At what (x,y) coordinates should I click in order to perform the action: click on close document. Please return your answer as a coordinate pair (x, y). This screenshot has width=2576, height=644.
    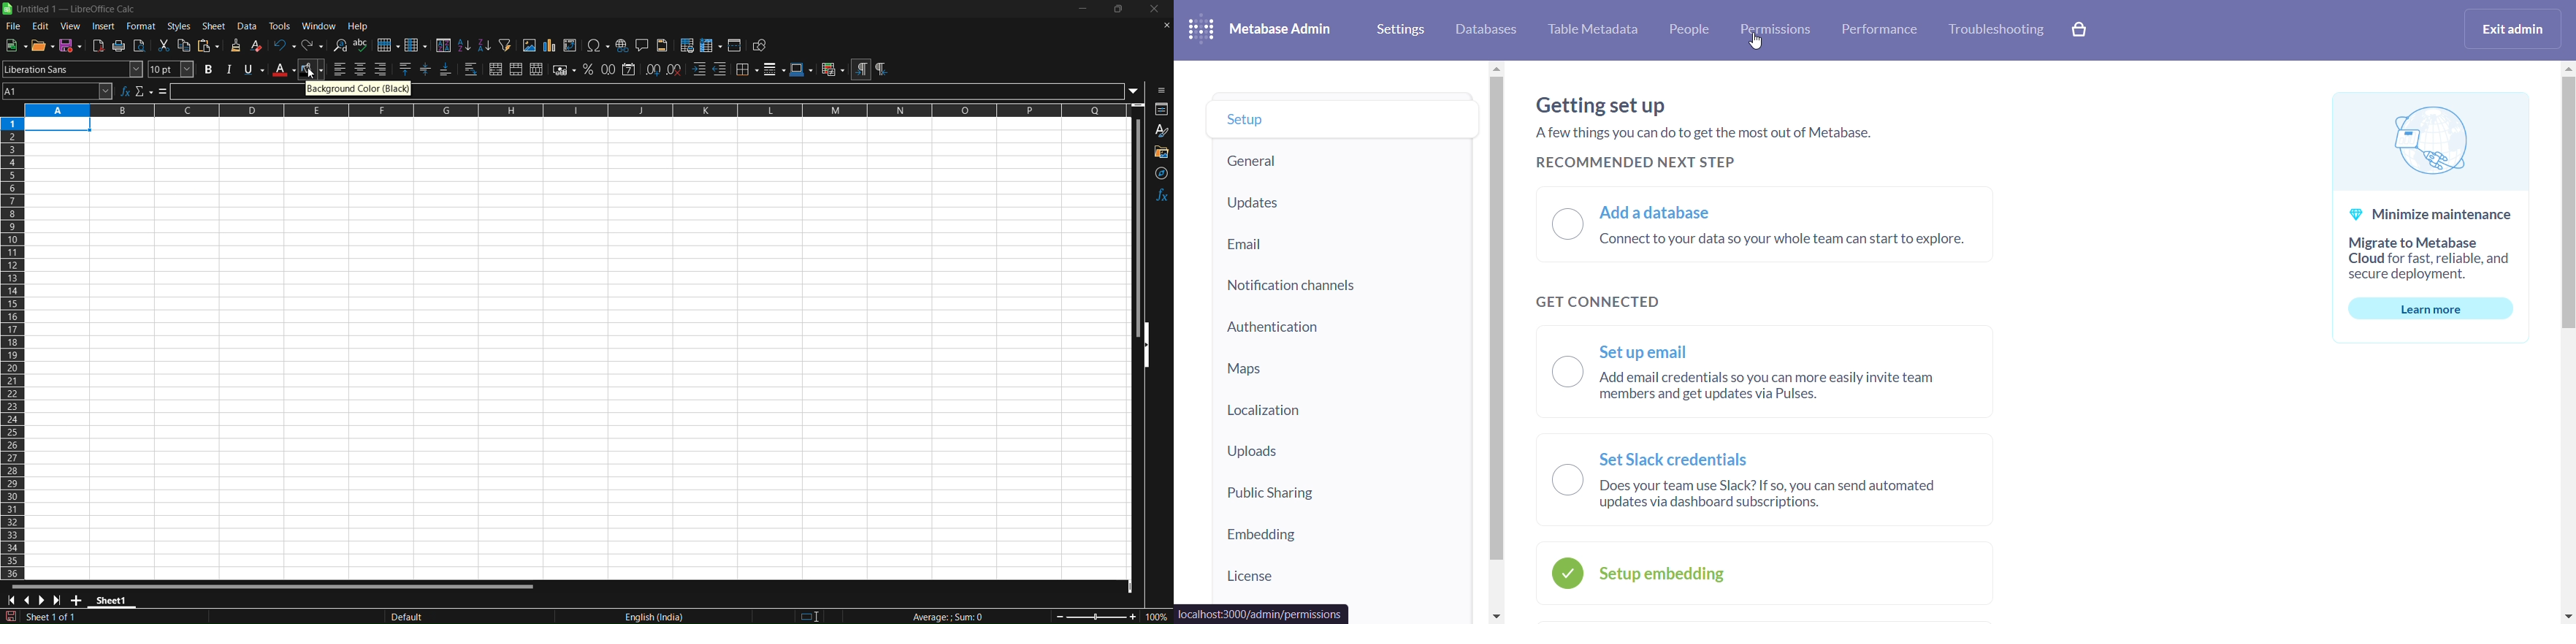
    Looking at the image, I should click on (1163, 26).